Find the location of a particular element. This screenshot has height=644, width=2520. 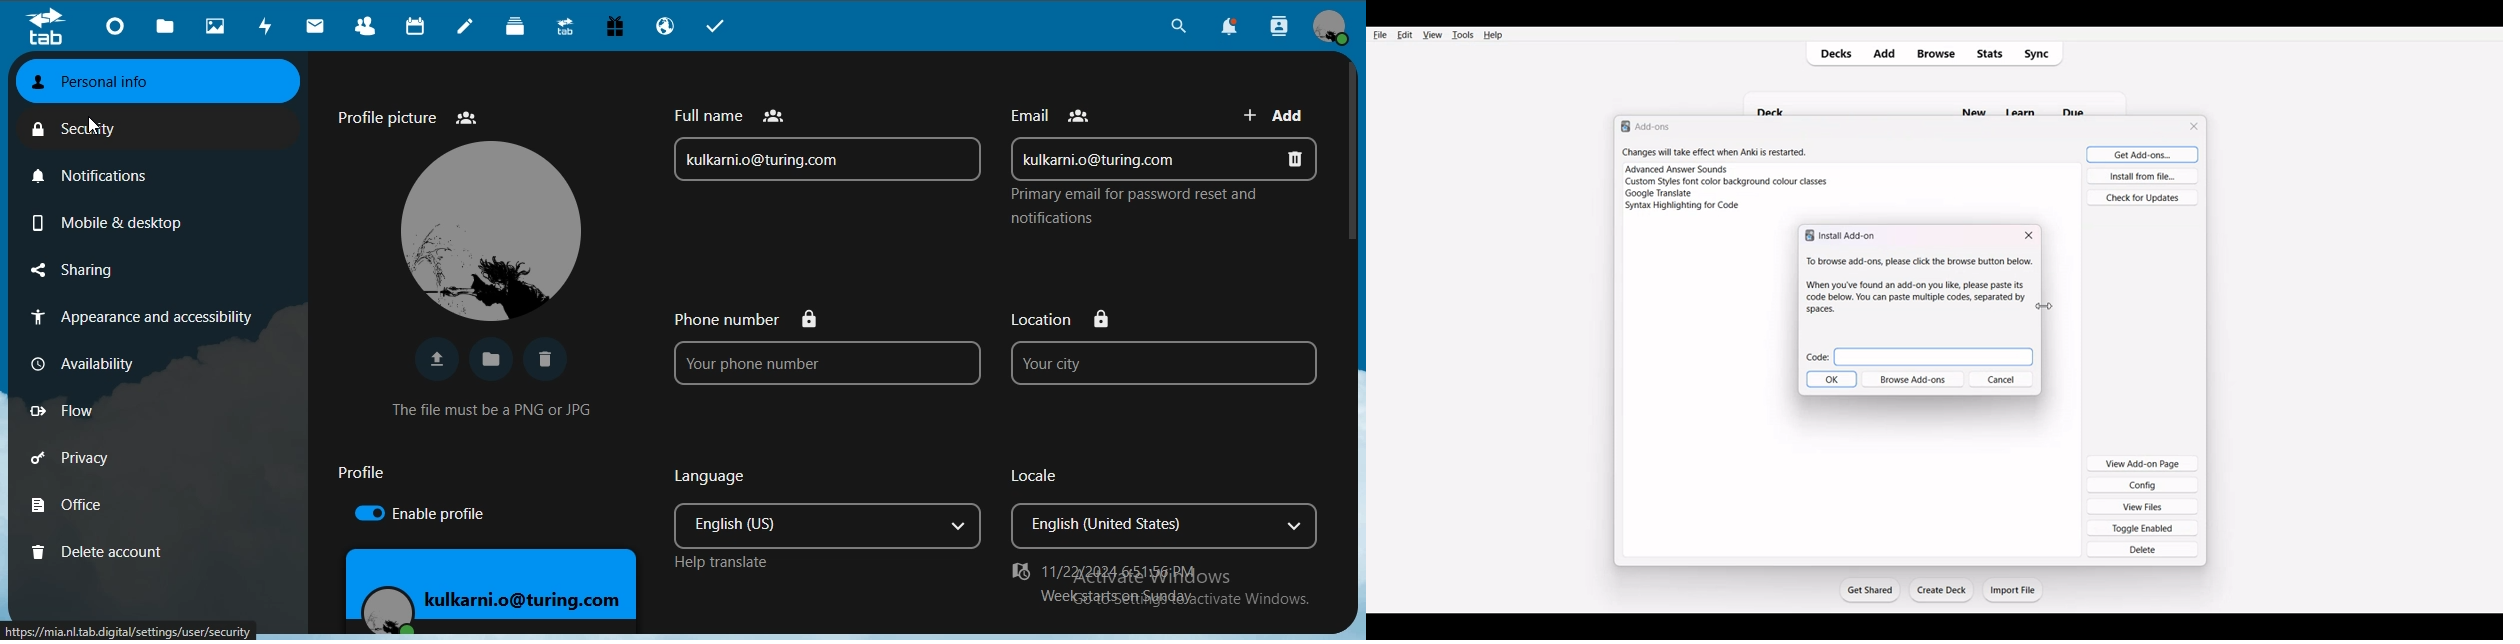

personal info is located at coordinates (149, 82).